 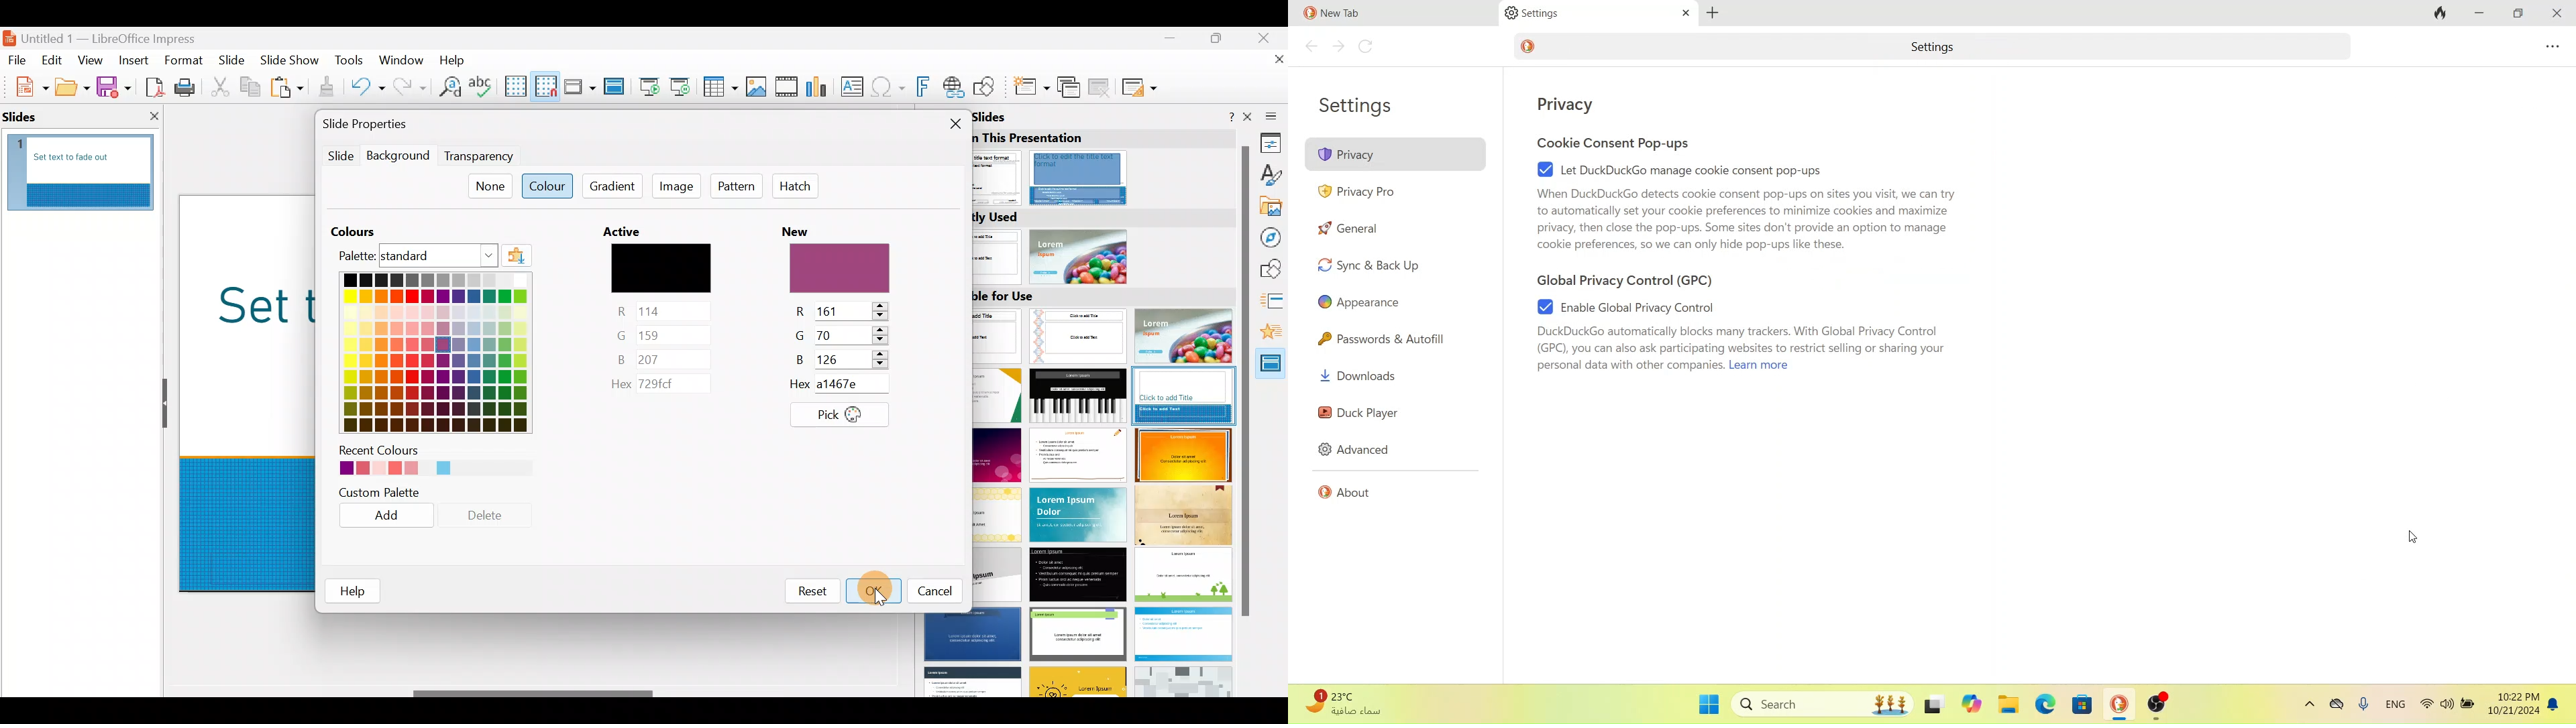 What do you see at coordinates (721, 88) in the screenshot?
I see `Table` at bounding box center [721, 88].